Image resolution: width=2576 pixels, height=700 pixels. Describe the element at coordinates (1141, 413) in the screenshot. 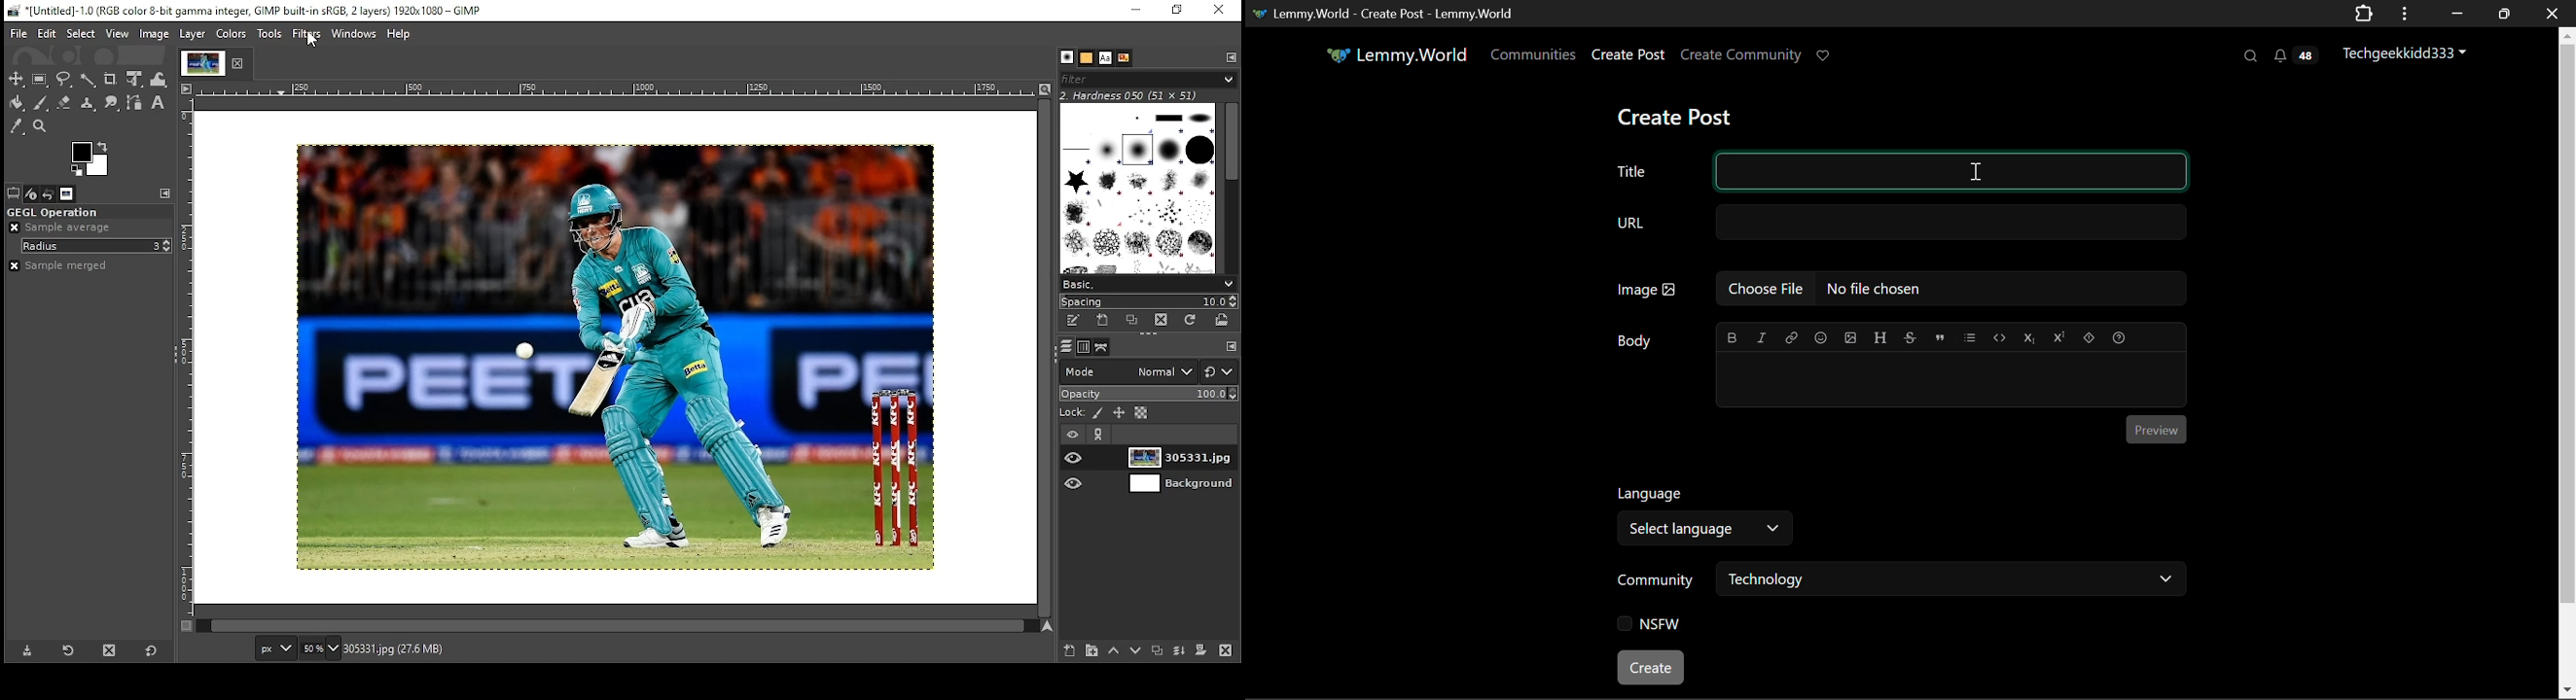

I see `lock alpha channel` at that location.